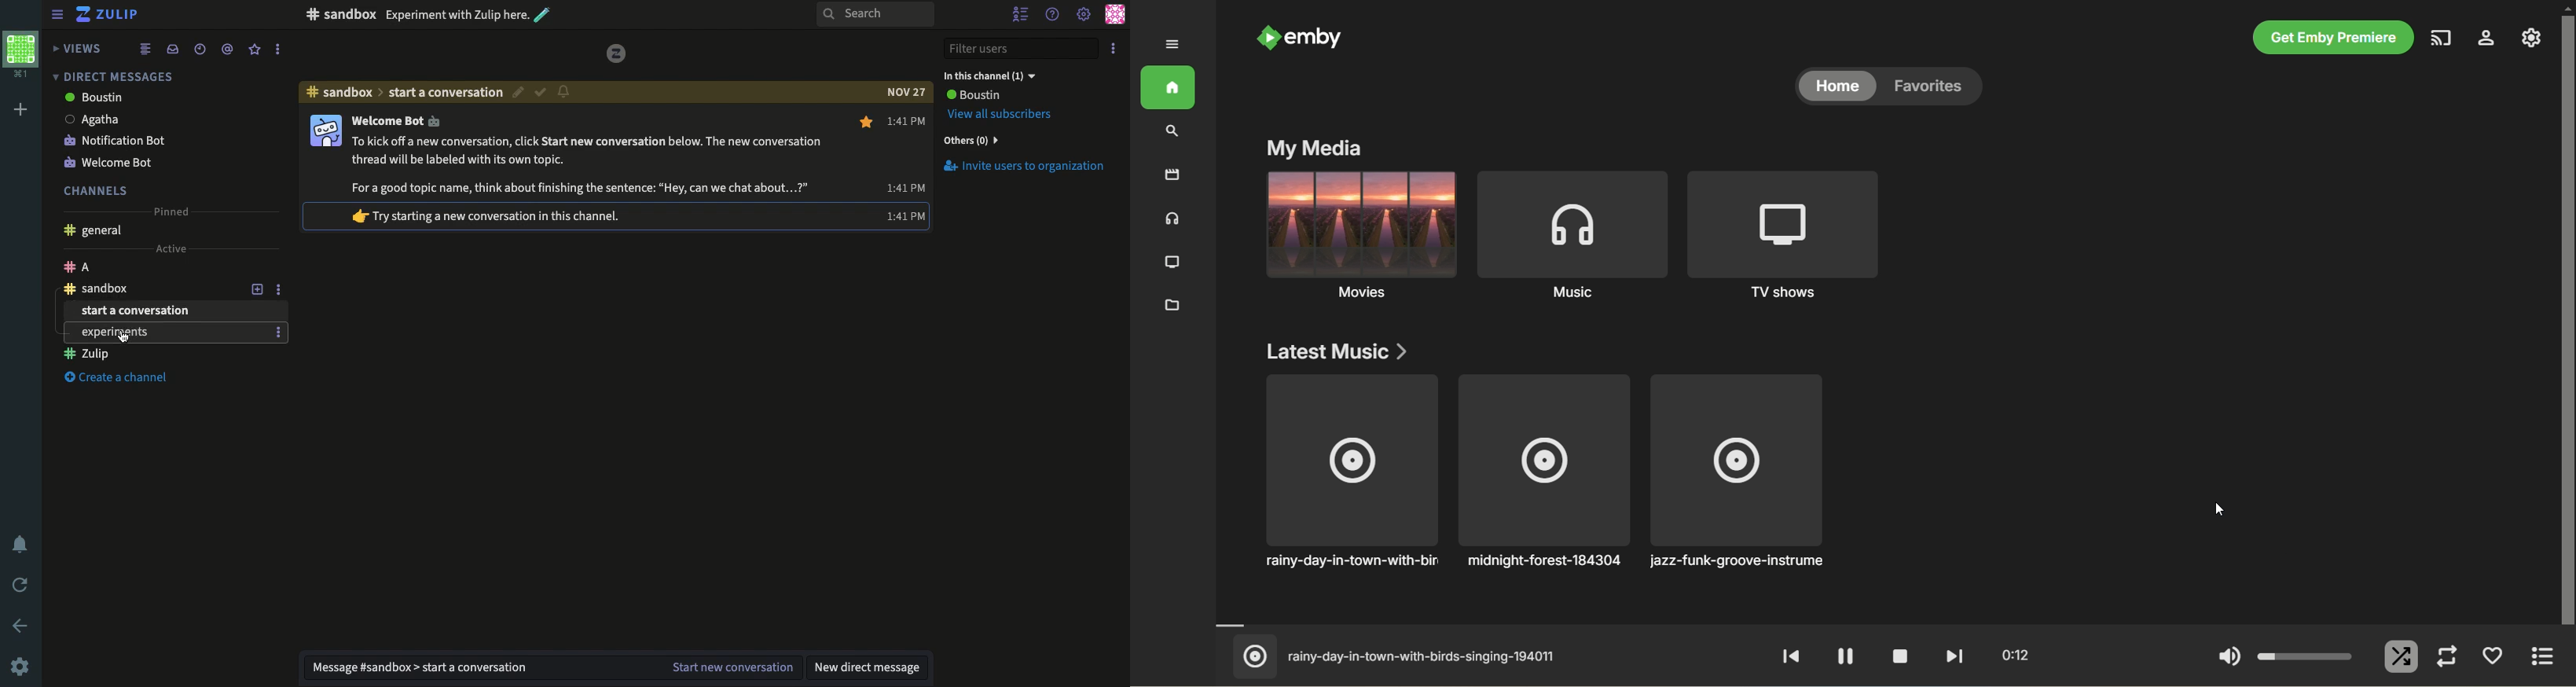 The image size is (2576, 700). Describe the element at coordinates (170, 209) in the screenshot. I see `Pinned` at that location.